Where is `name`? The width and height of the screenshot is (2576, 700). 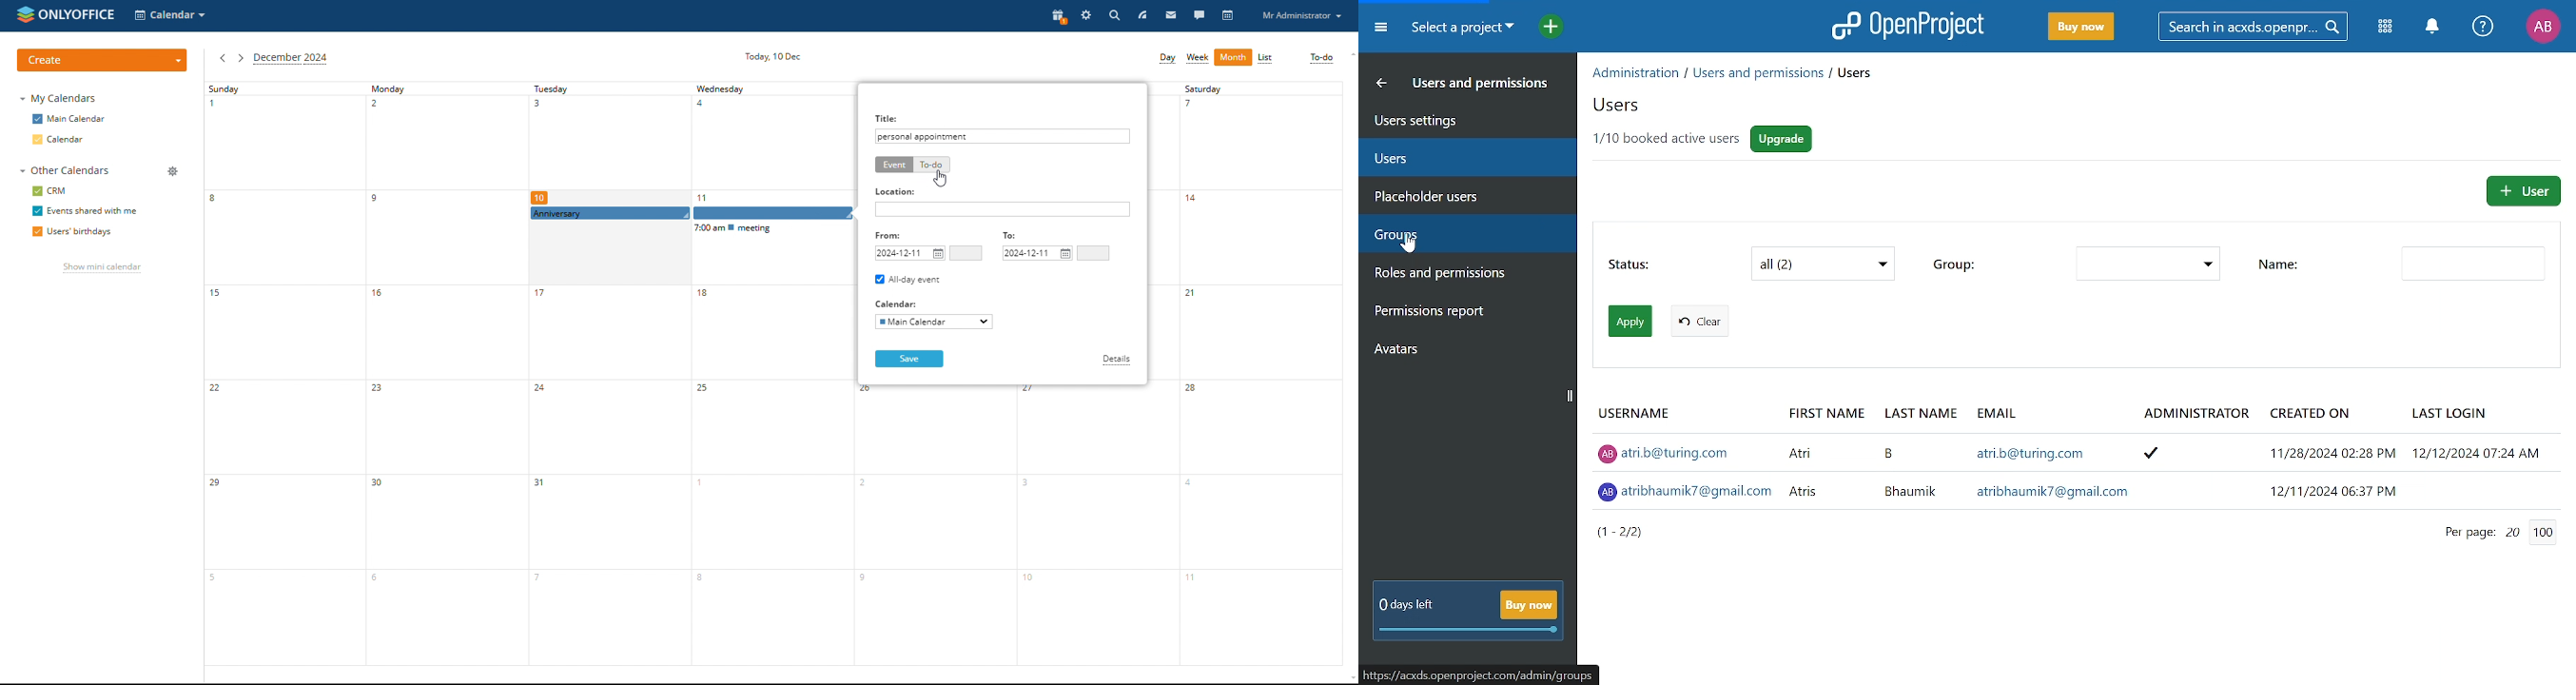 name is located at coordinates (2281, 266).